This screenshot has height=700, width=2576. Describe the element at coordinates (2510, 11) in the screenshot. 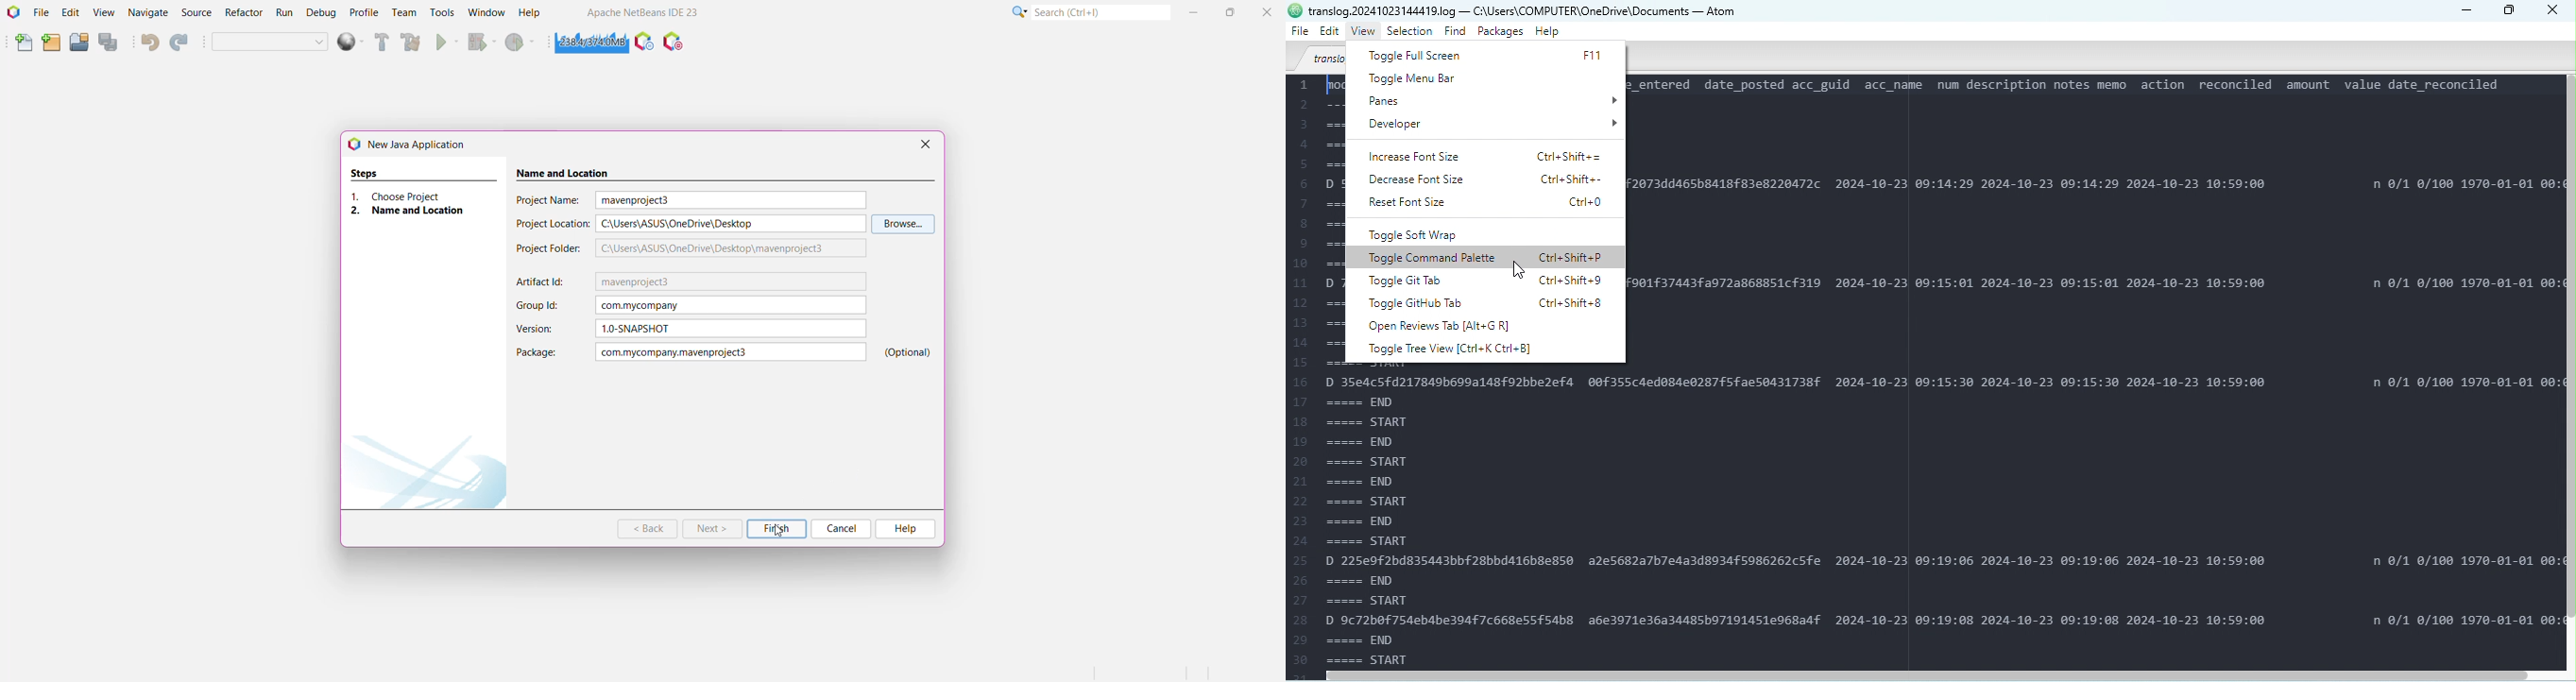

I see `Maximize` at that location.